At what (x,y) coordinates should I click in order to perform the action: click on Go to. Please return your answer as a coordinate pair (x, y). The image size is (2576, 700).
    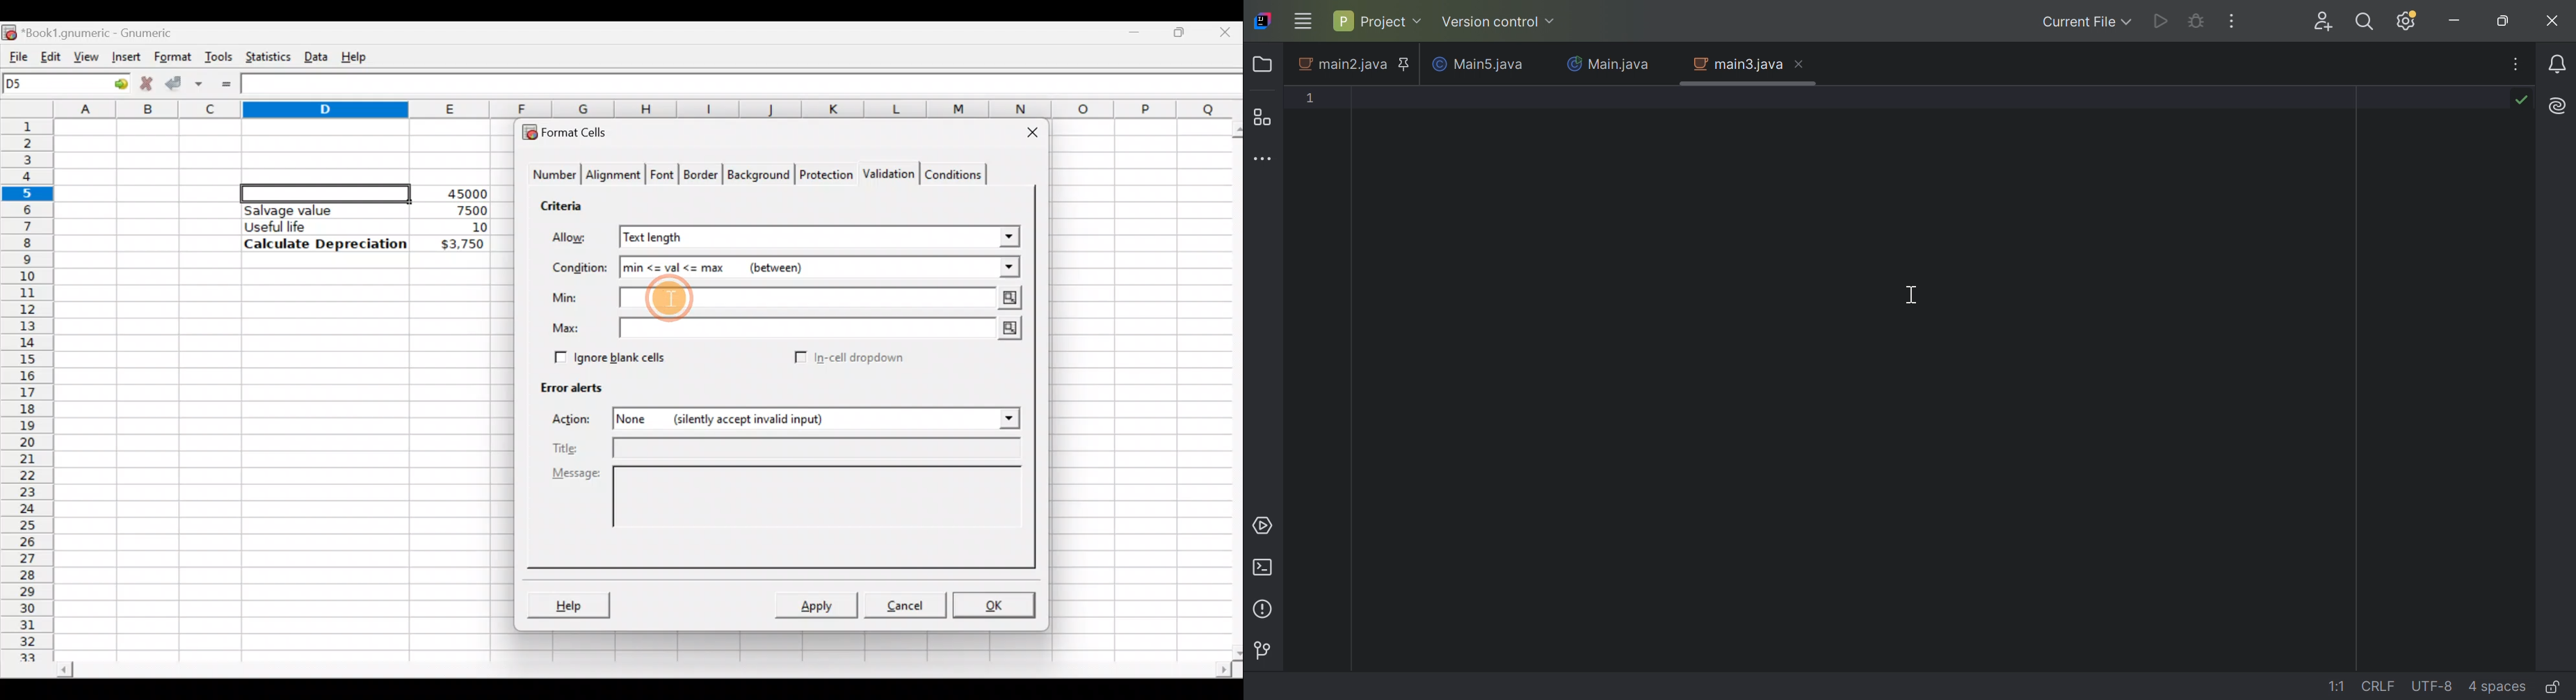
    Looking at the image, I should click on (116, 84).